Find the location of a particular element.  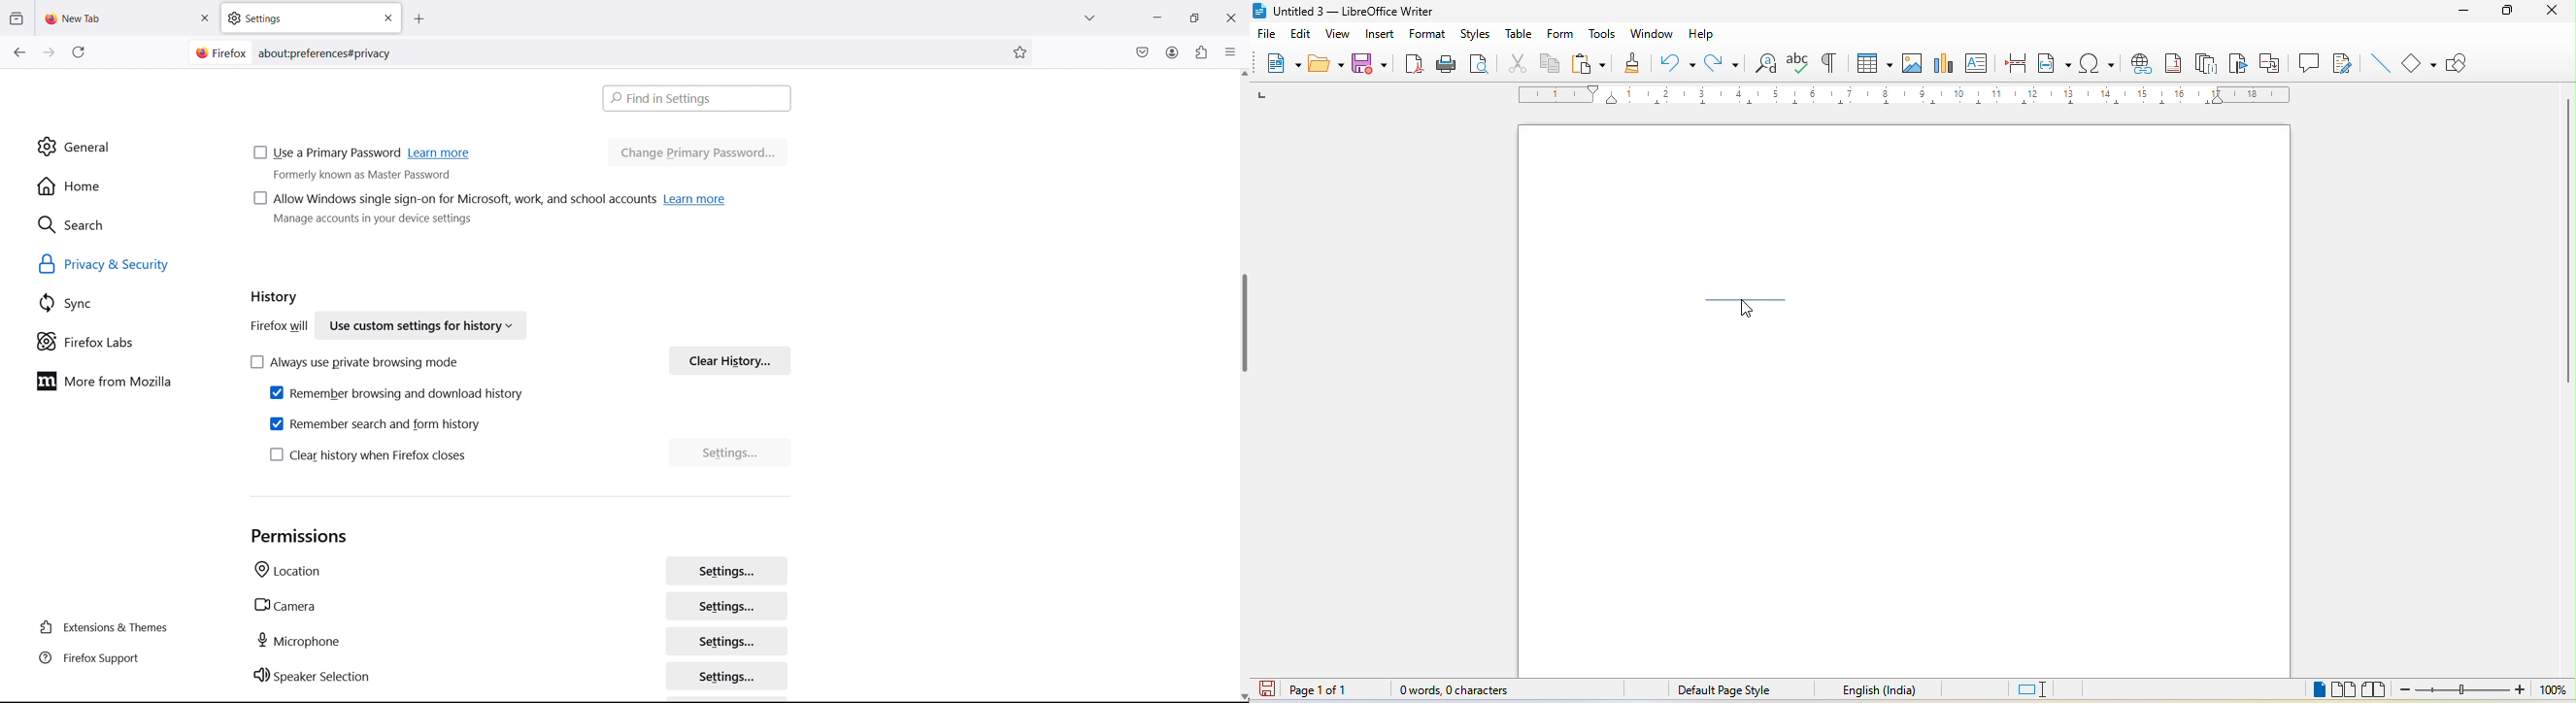

search is located at coordinates (125, 224).